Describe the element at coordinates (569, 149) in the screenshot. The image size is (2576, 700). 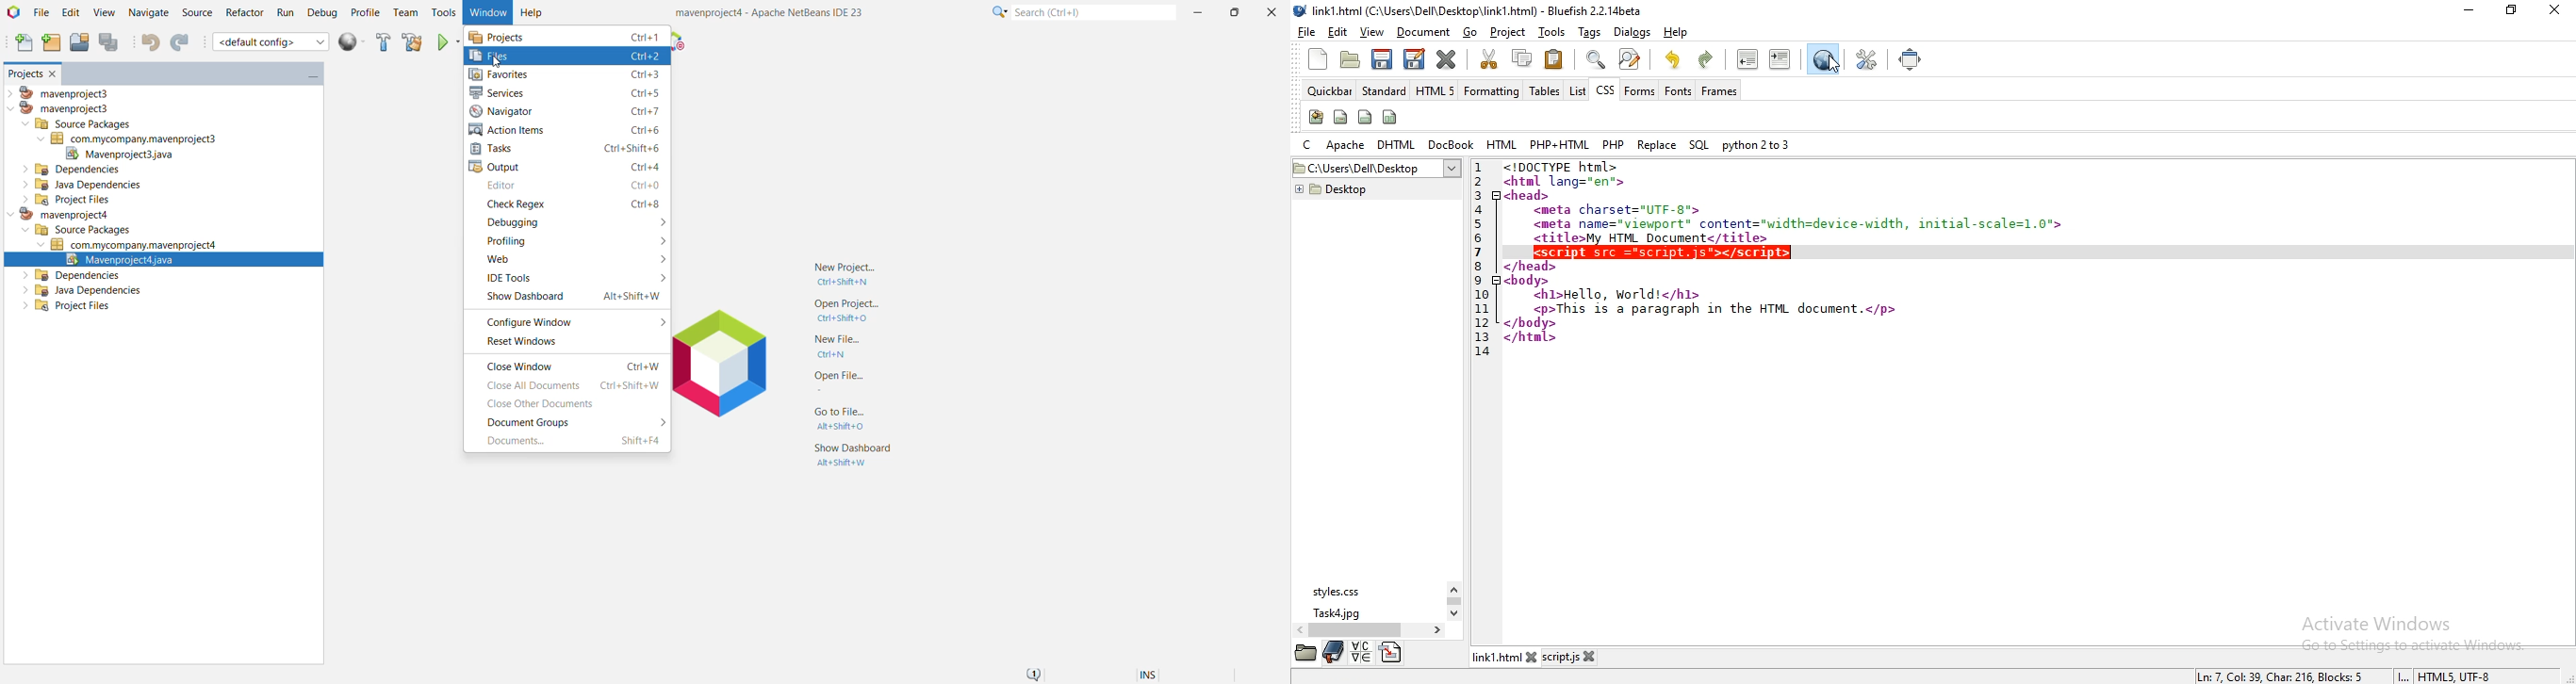
I see `Tasks` at that location.